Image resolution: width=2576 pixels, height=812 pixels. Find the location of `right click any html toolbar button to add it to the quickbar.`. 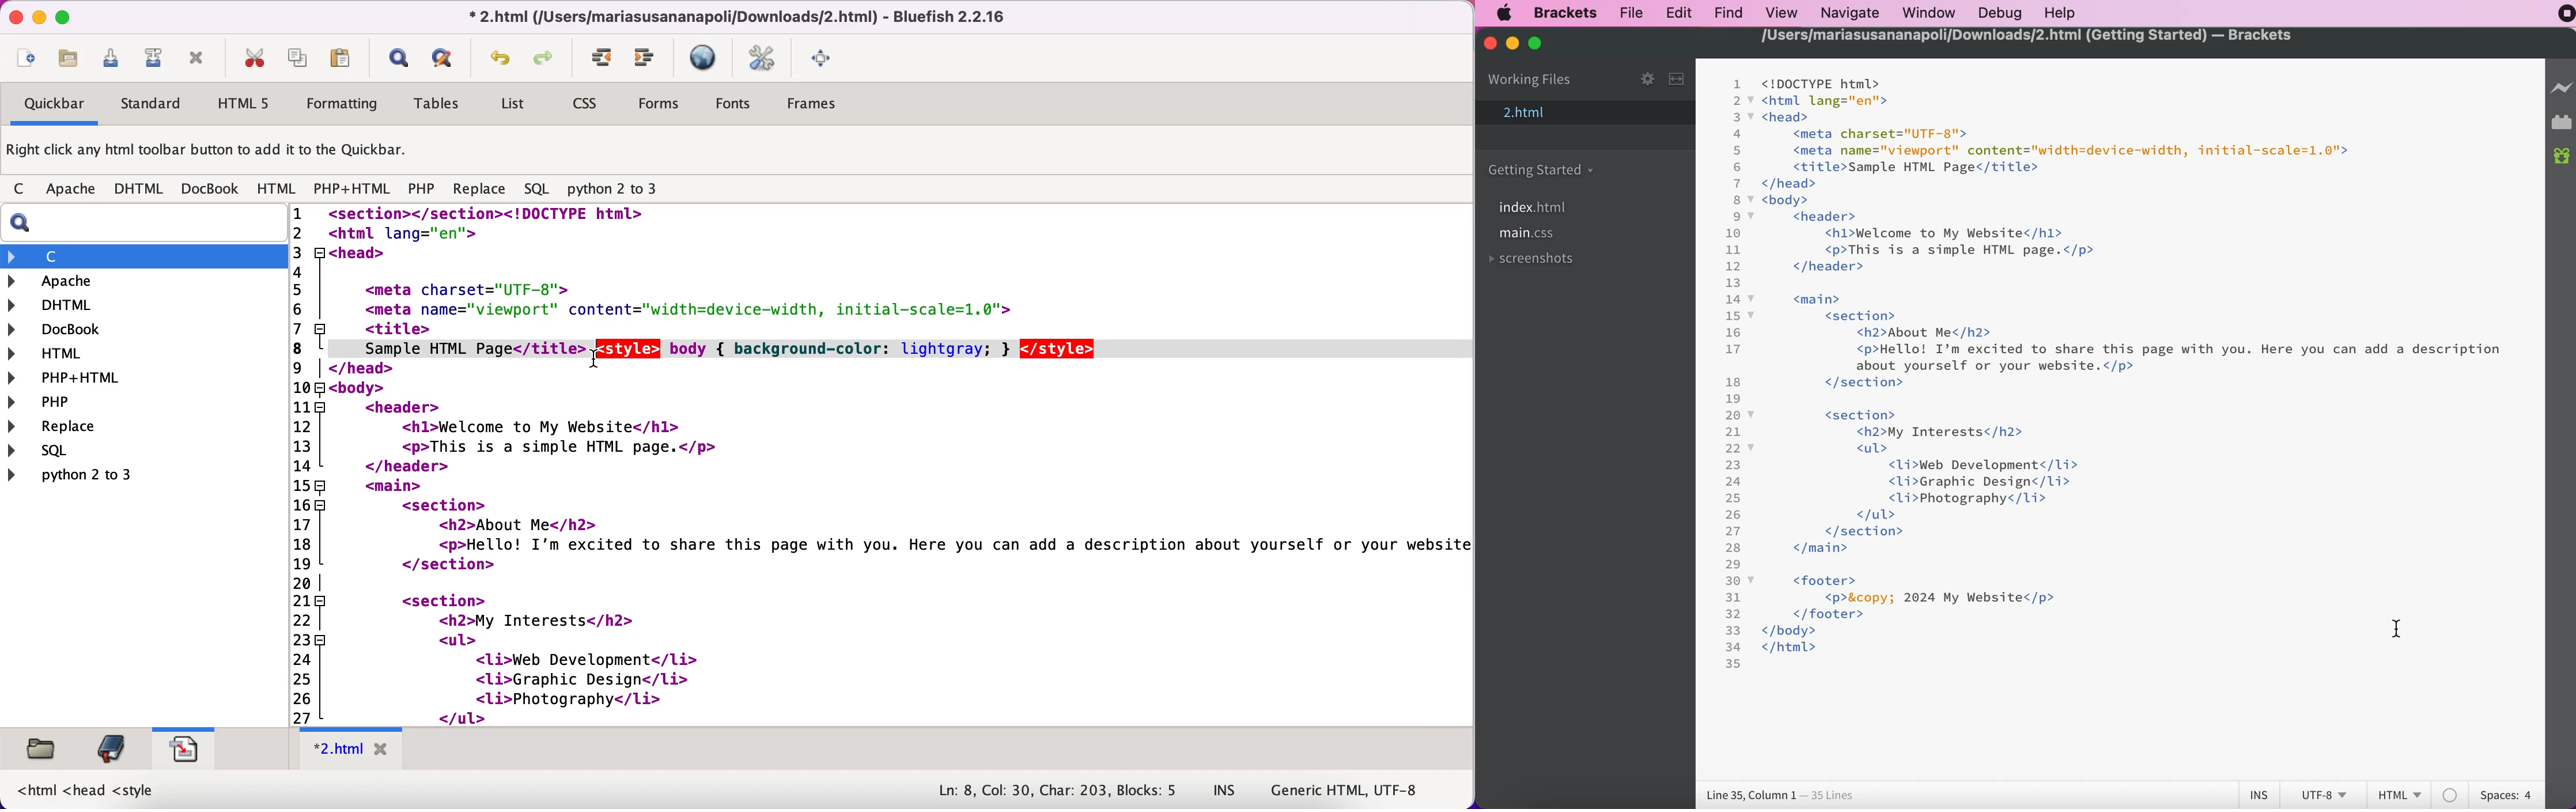

right click any html toolbar button to add it to the quickbar. is located at coordinates (209, 153).